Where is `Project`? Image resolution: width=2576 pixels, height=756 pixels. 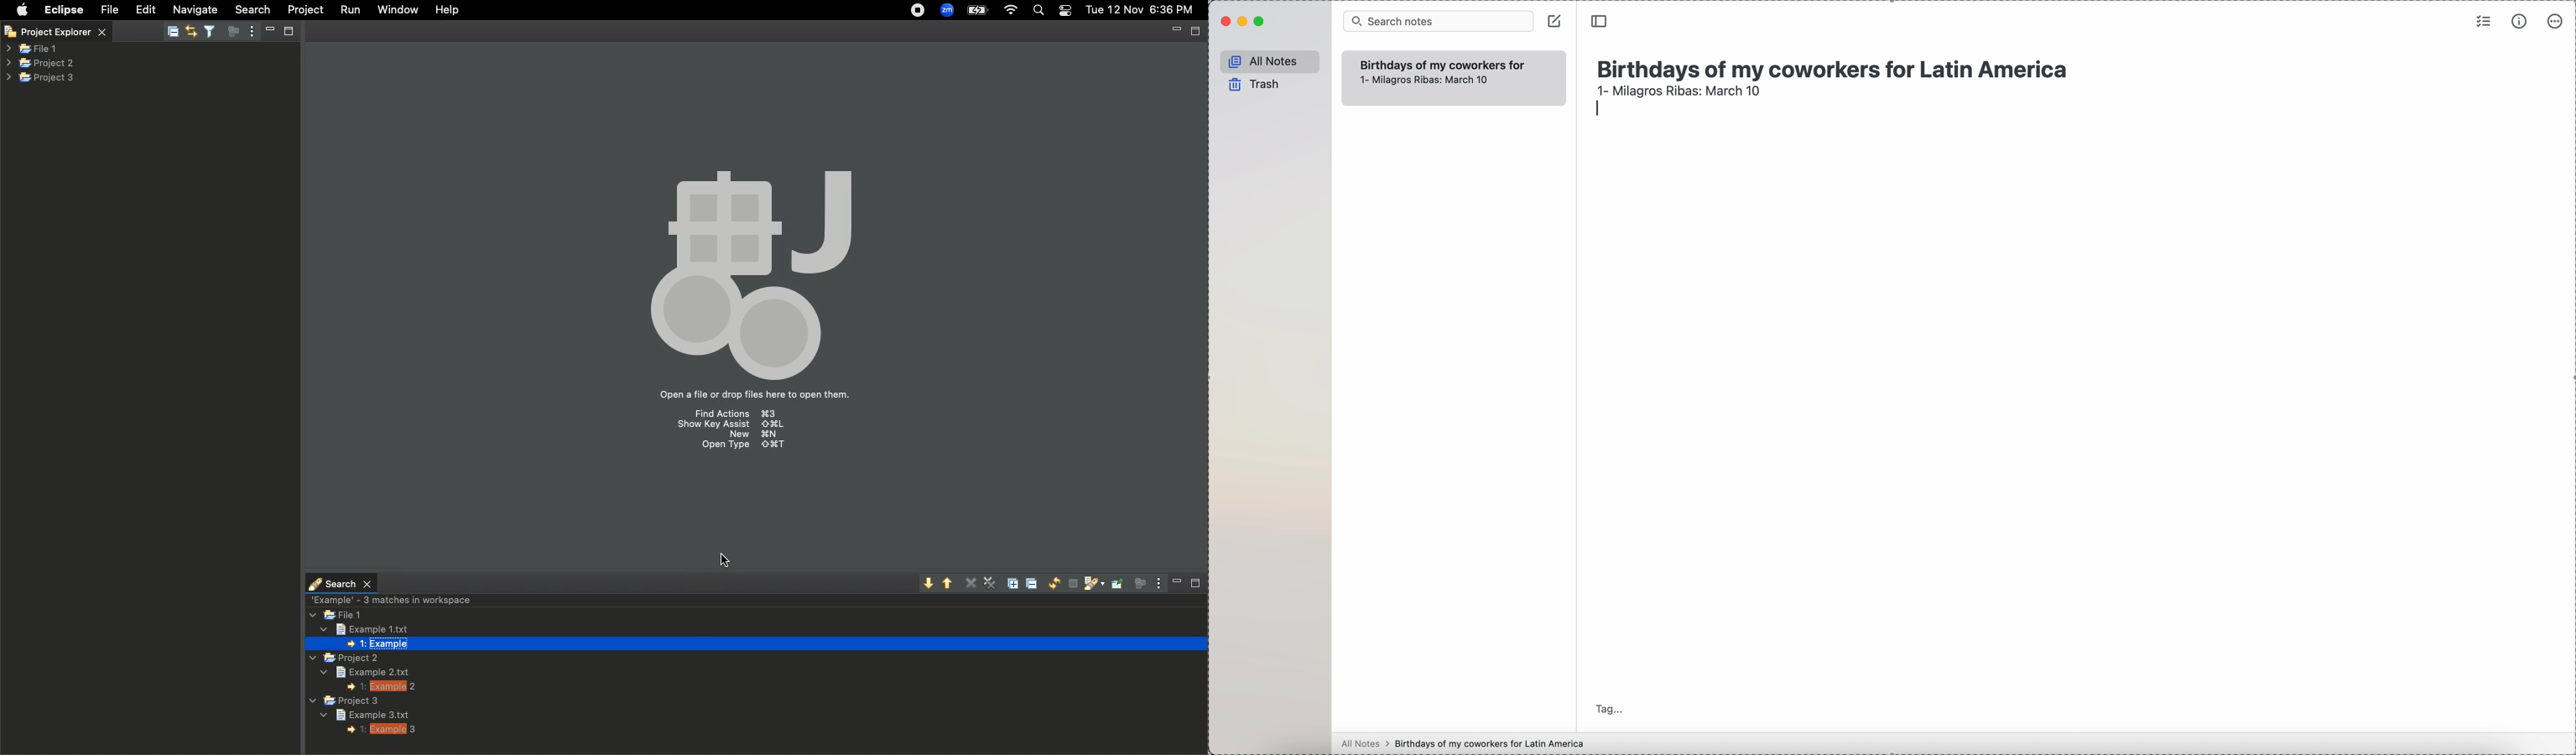
Project is located at coordinates (305, 10).